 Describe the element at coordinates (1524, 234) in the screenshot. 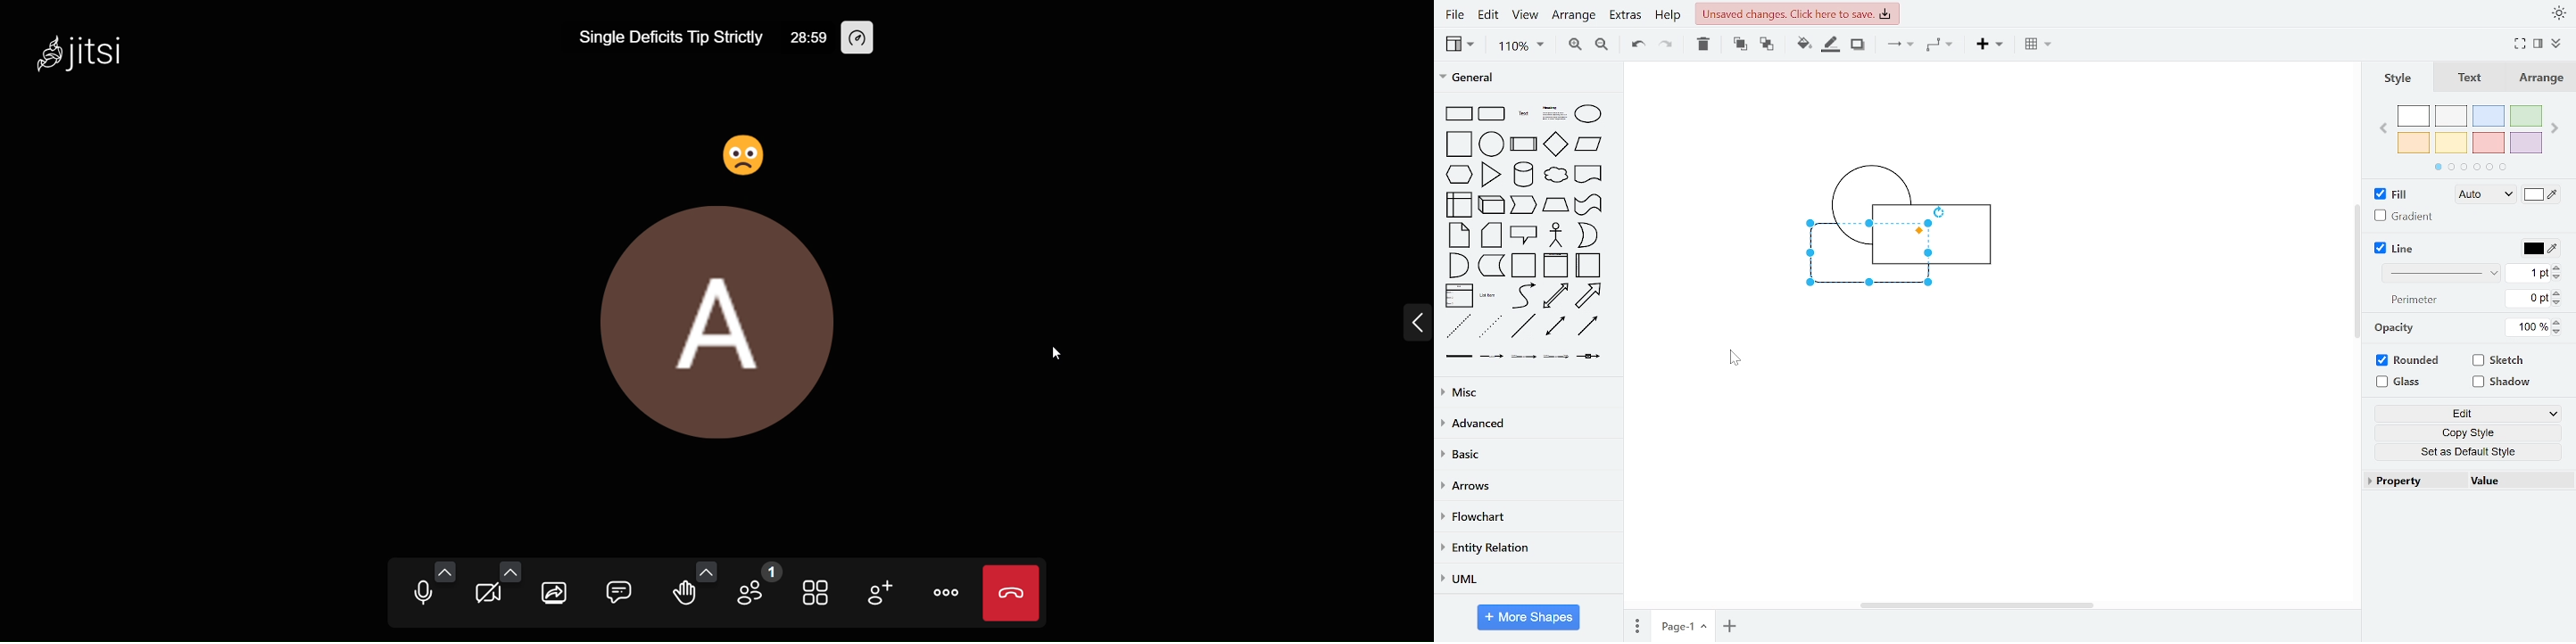

I see `callout` at that location.